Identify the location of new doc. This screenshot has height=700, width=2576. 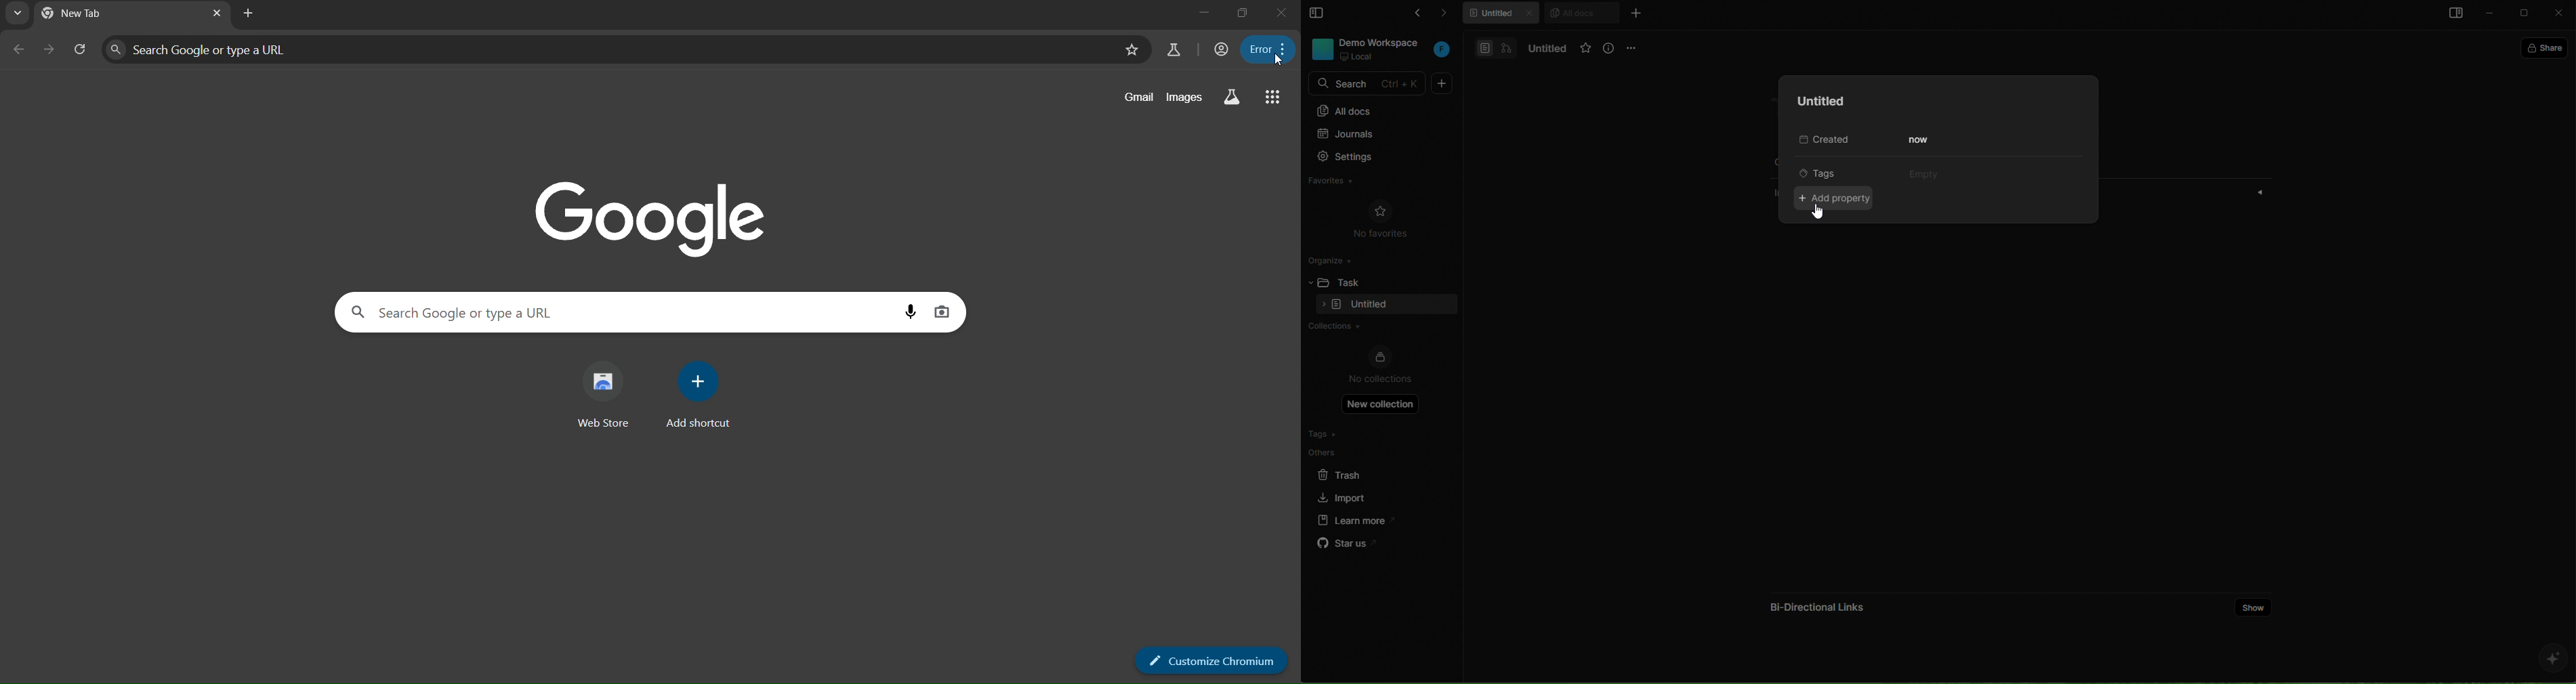
(1442, 83).